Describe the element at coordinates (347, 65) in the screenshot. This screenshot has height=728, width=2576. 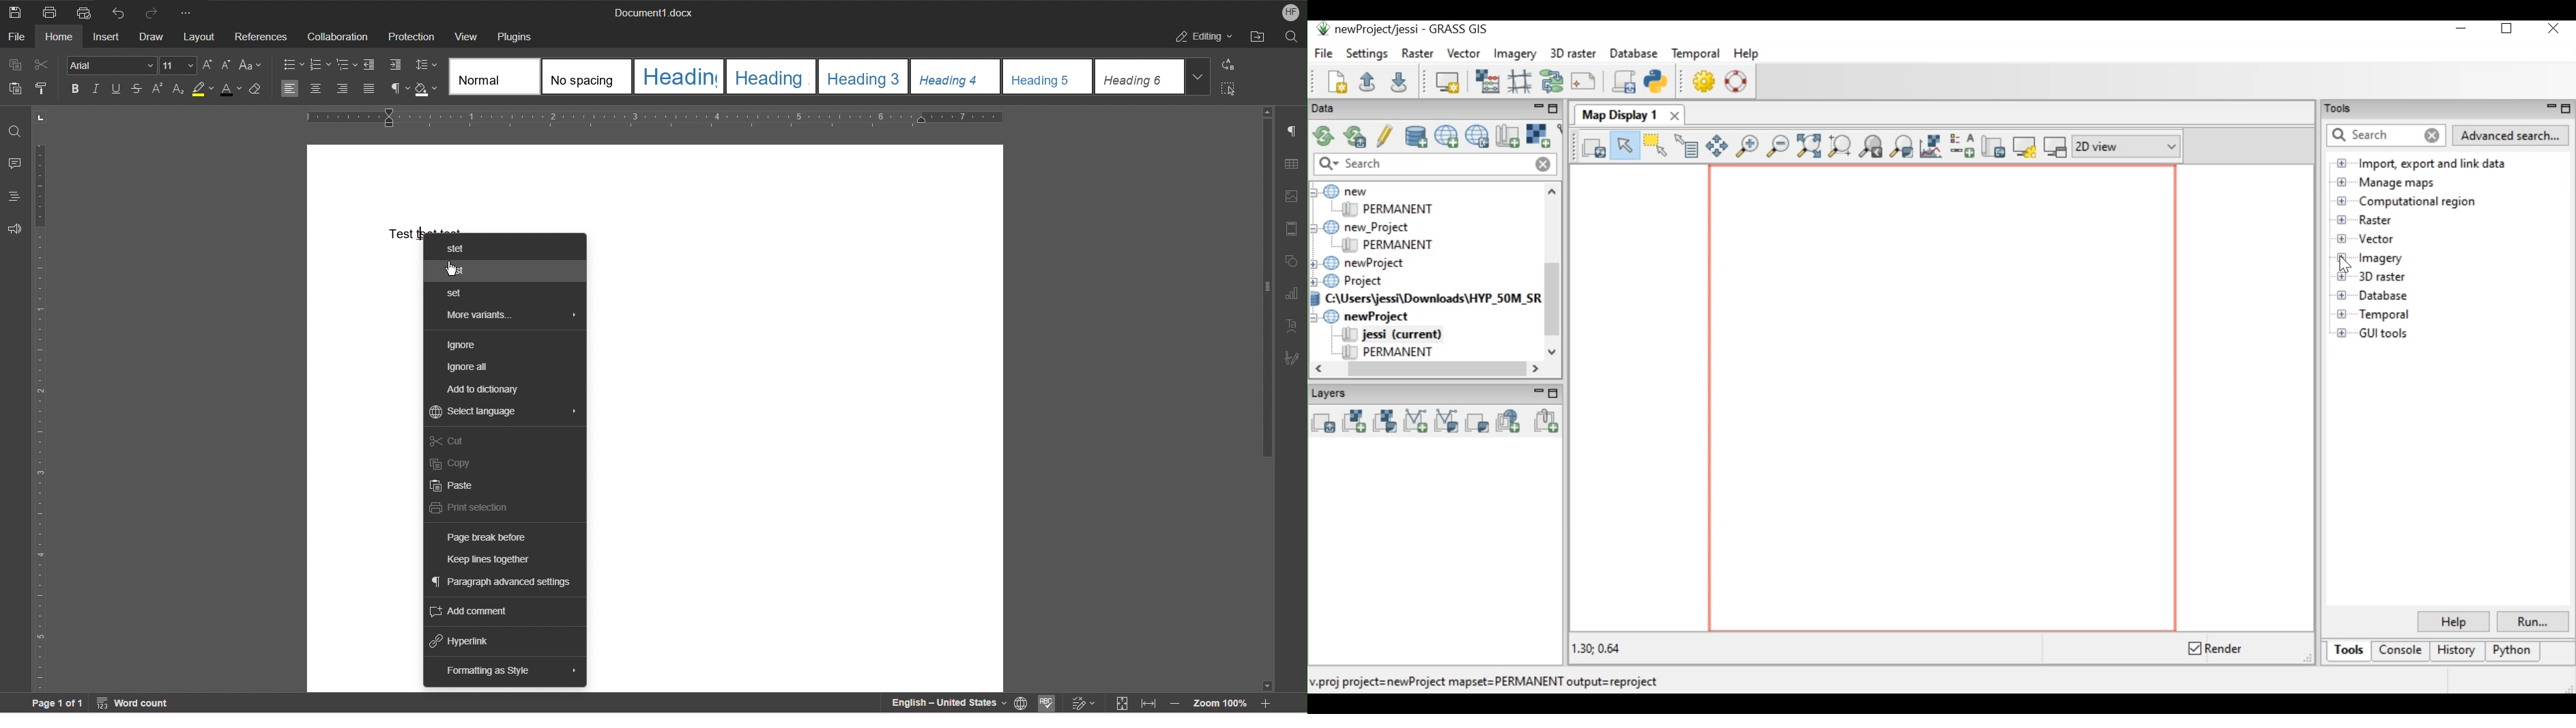
I see `Nested List` at that location.